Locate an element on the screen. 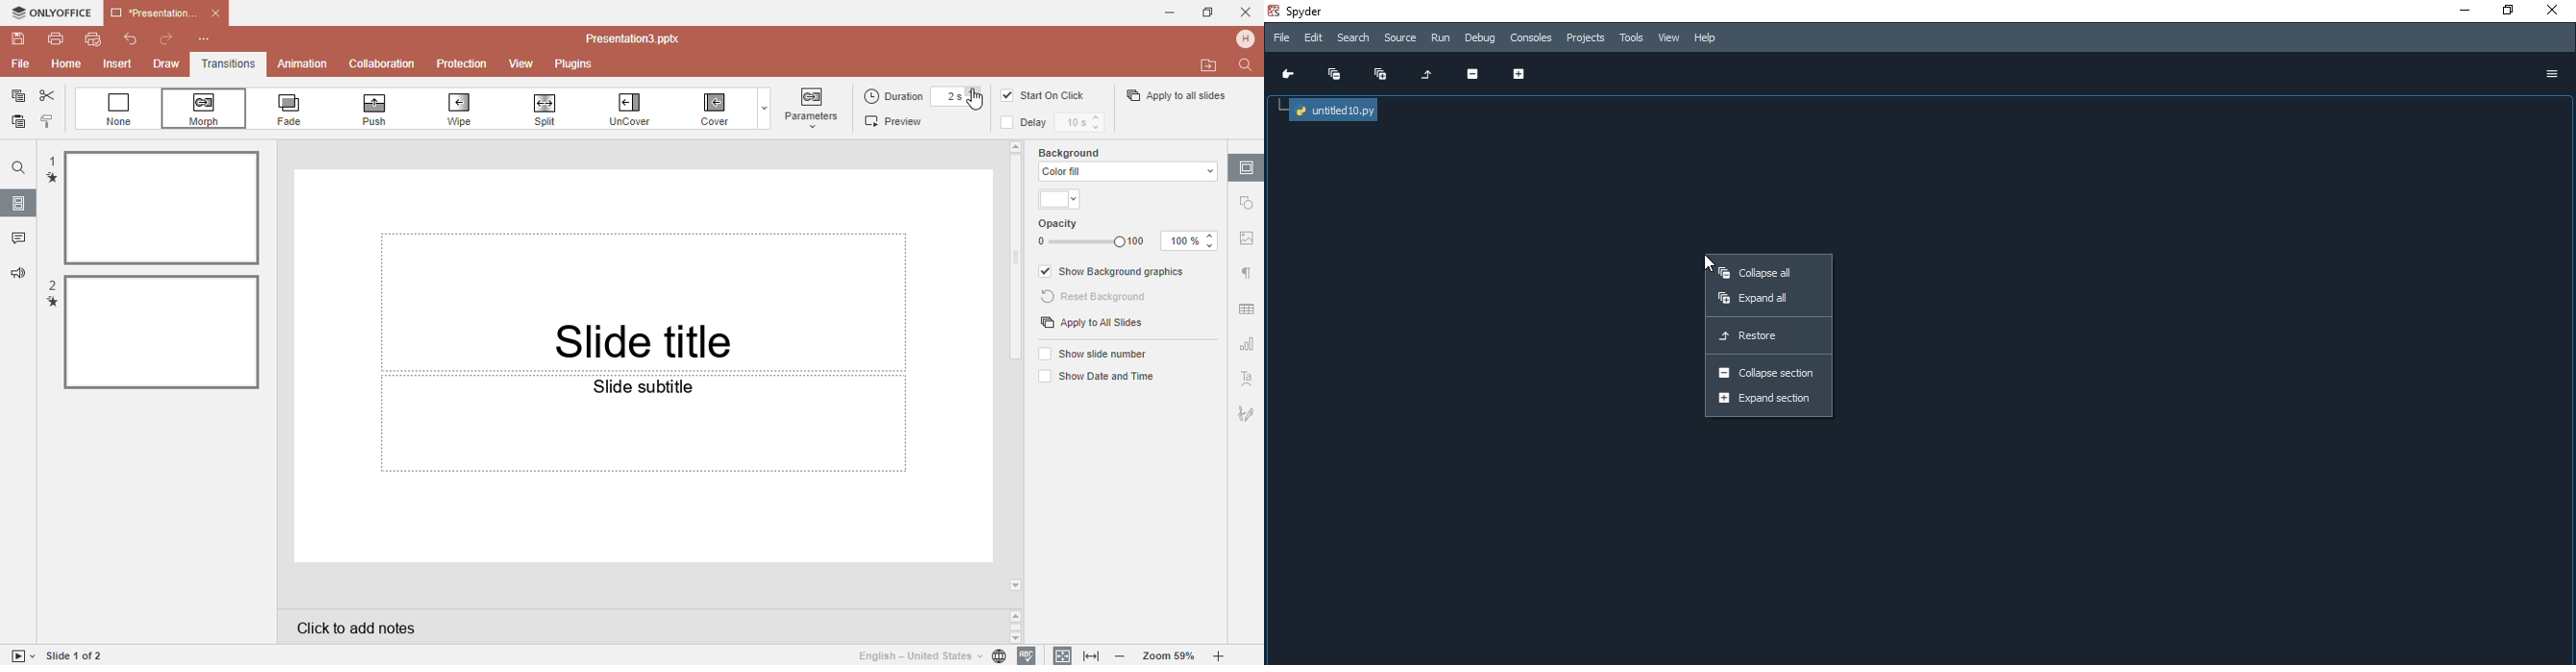 The height and width of the screenshot is (672, 2576). Collapse all is located at coordinates (1766, 274).